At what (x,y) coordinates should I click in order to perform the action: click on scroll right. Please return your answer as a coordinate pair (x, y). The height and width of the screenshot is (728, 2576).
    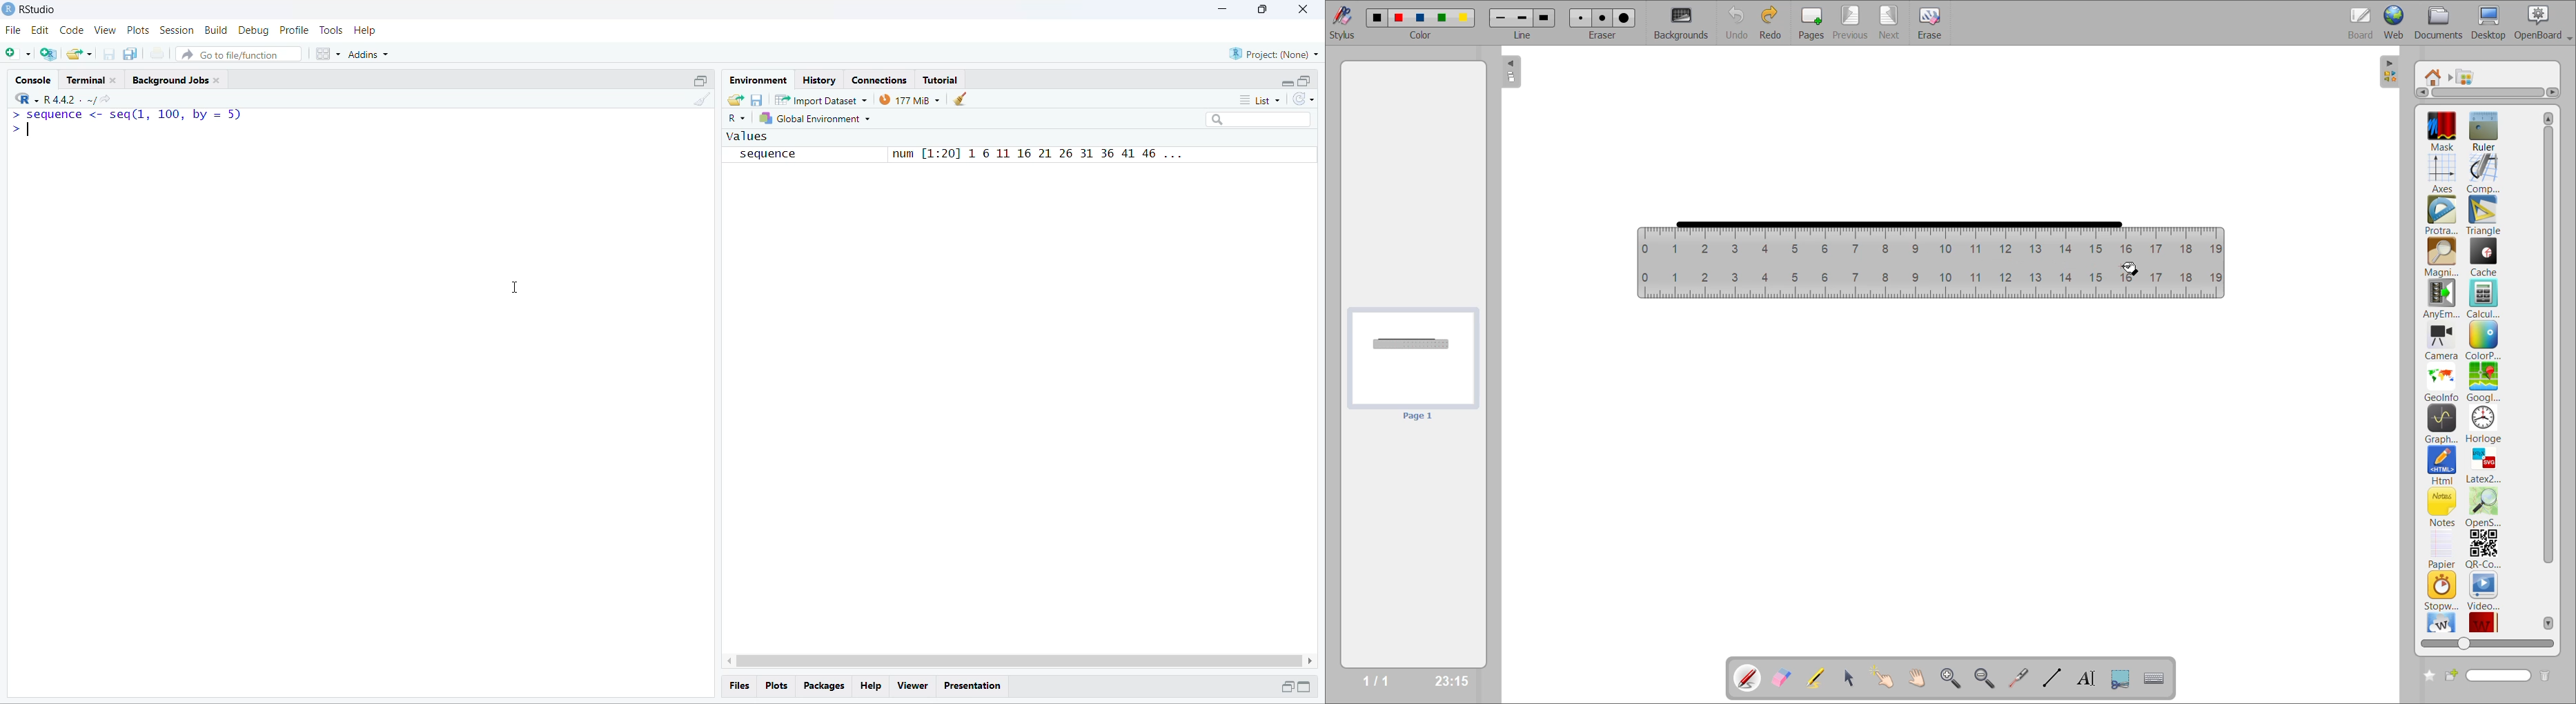
    Looking at the image, I should click on (1311, 661).